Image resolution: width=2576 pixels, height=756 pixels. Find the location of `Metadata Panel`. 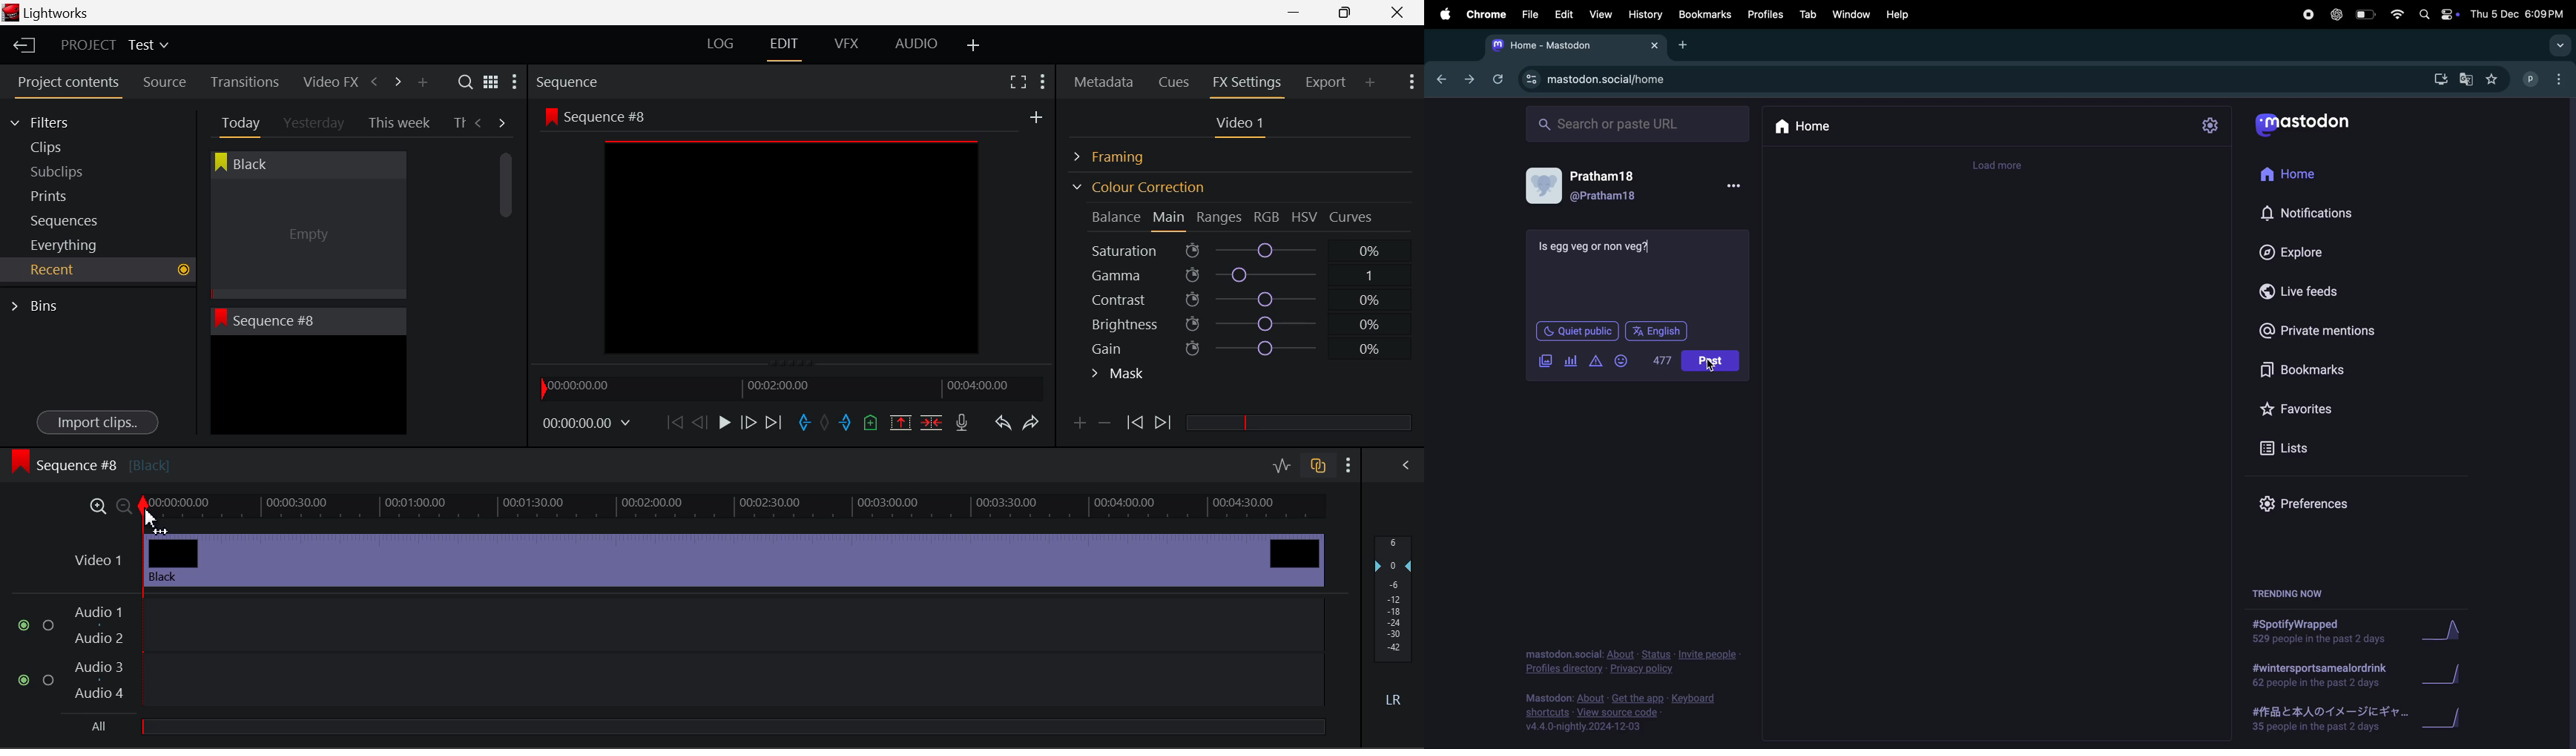

Metadata Panel is located at coordinates (1105, 79).